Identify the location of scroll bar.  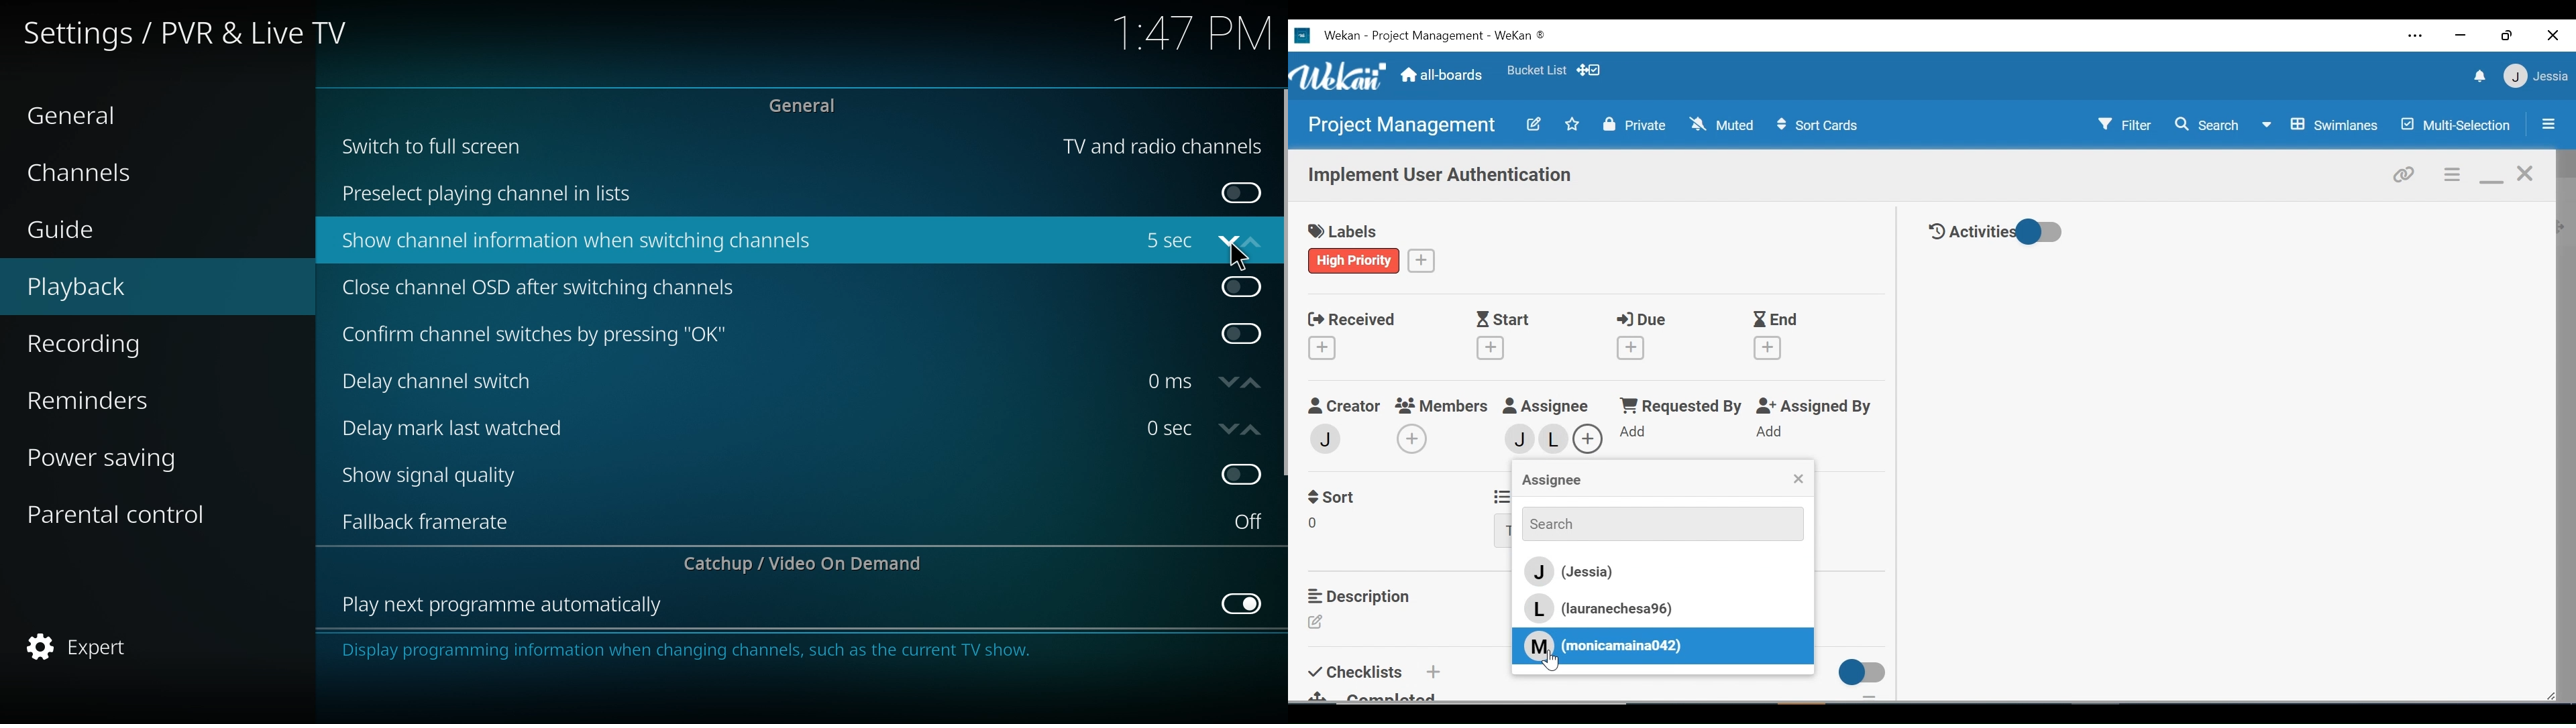
(1283, 283).